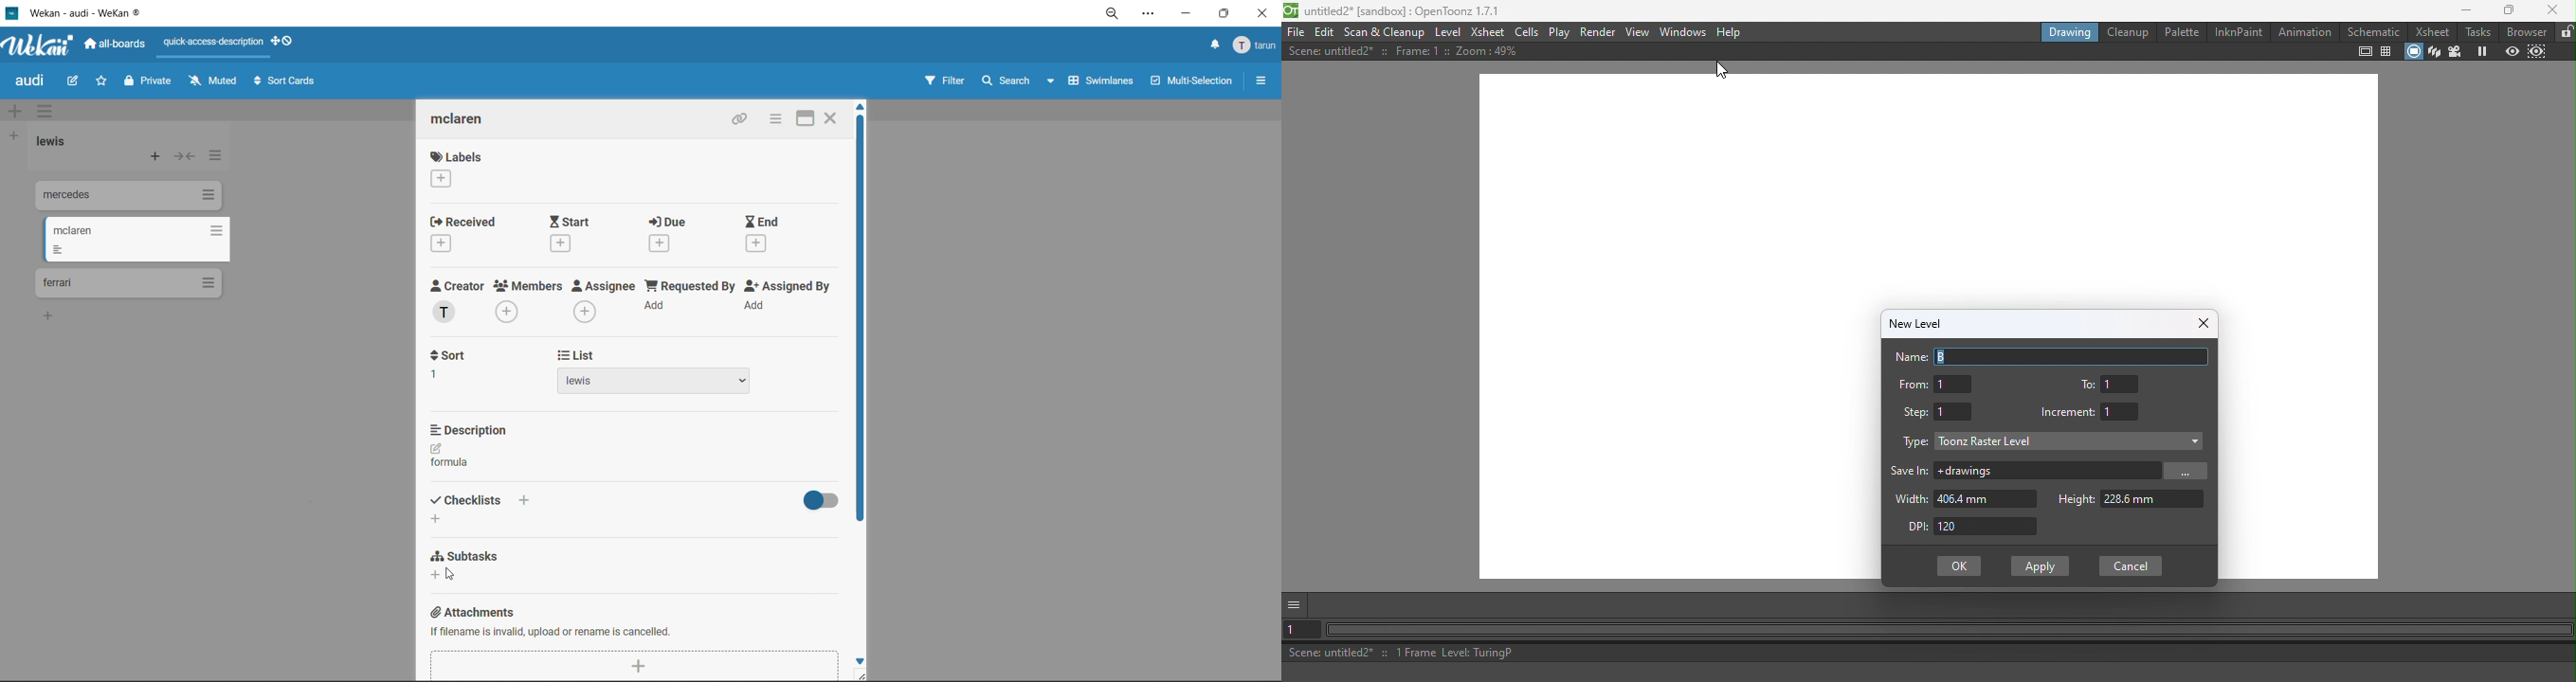  Describe the element at coordinates (116, 44) in the screenshot. I see `all boards` at that location.